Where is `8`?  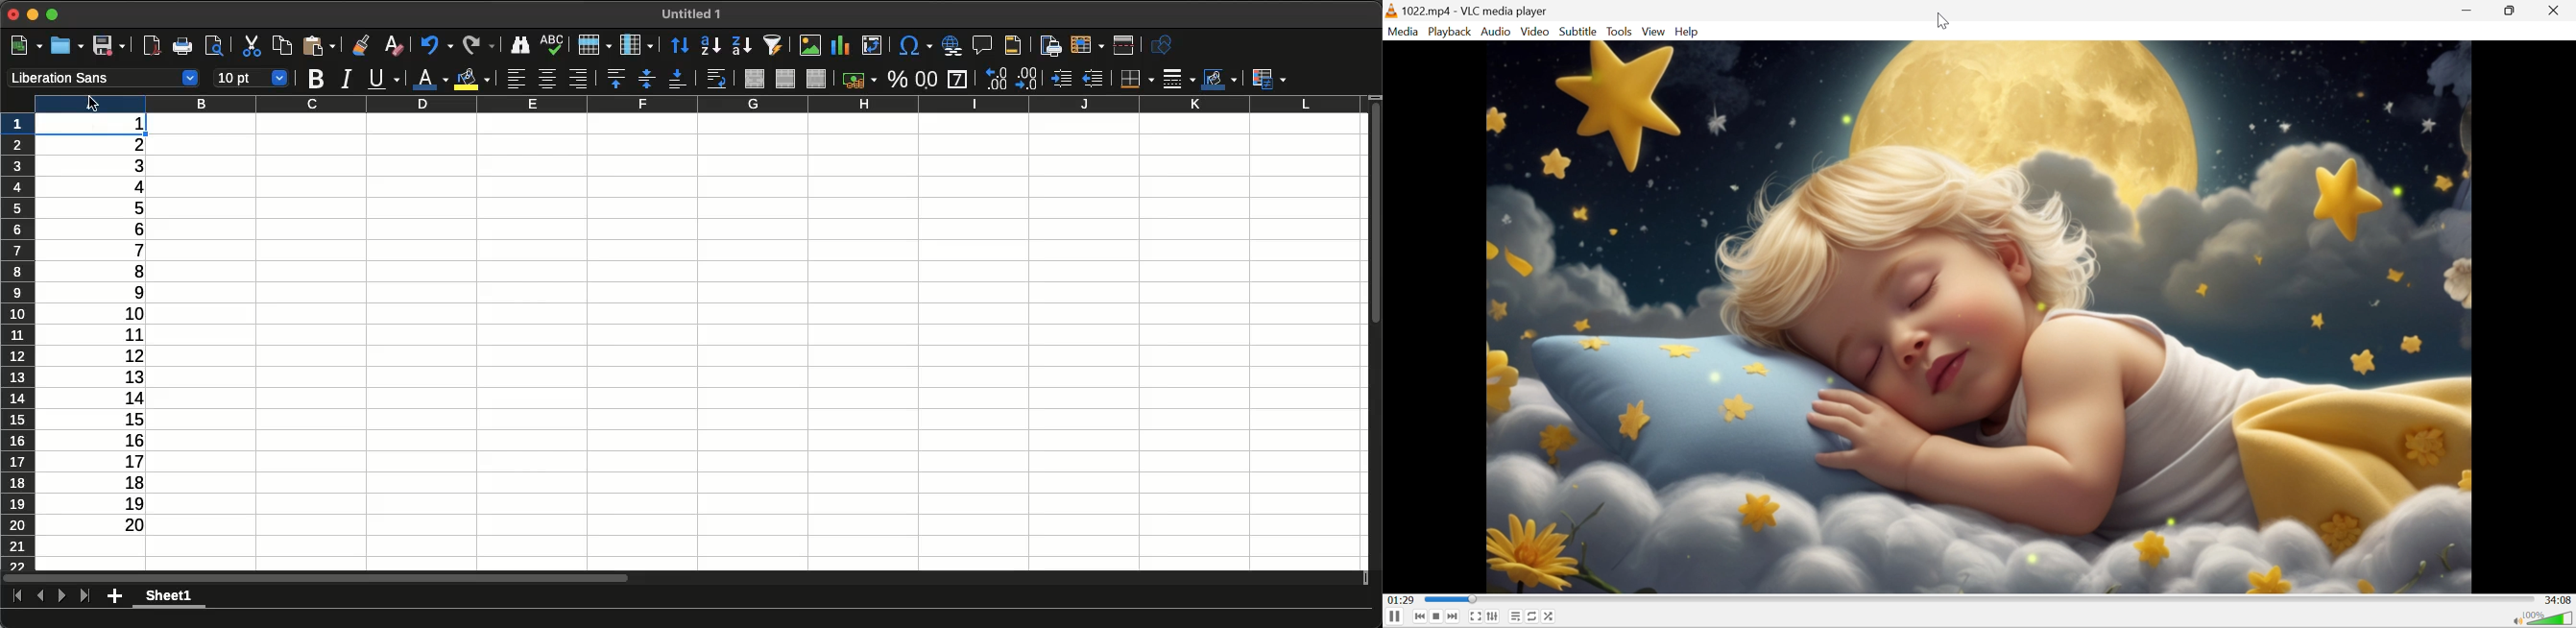 8 is located at coordinates (125, 272).